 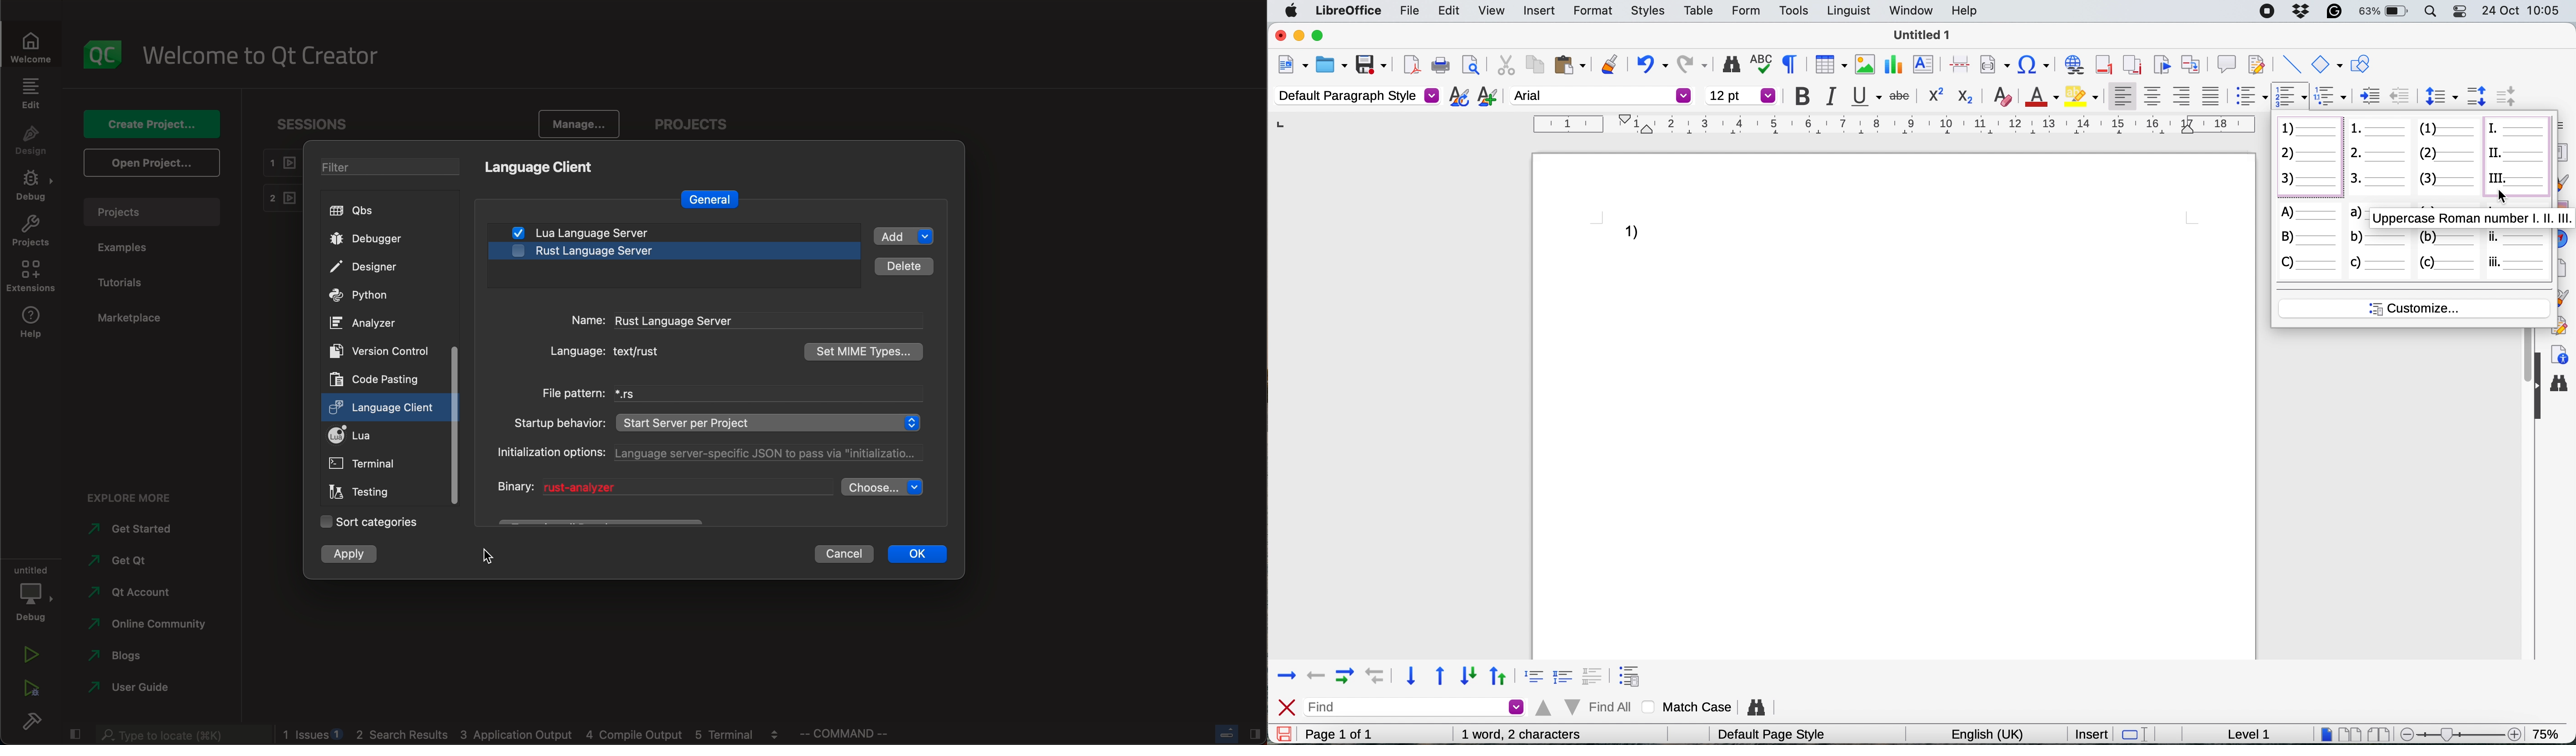 What do you see at coordinates (852, 733) in the screenshot?
I see `command` at bounding box center [852, 733].